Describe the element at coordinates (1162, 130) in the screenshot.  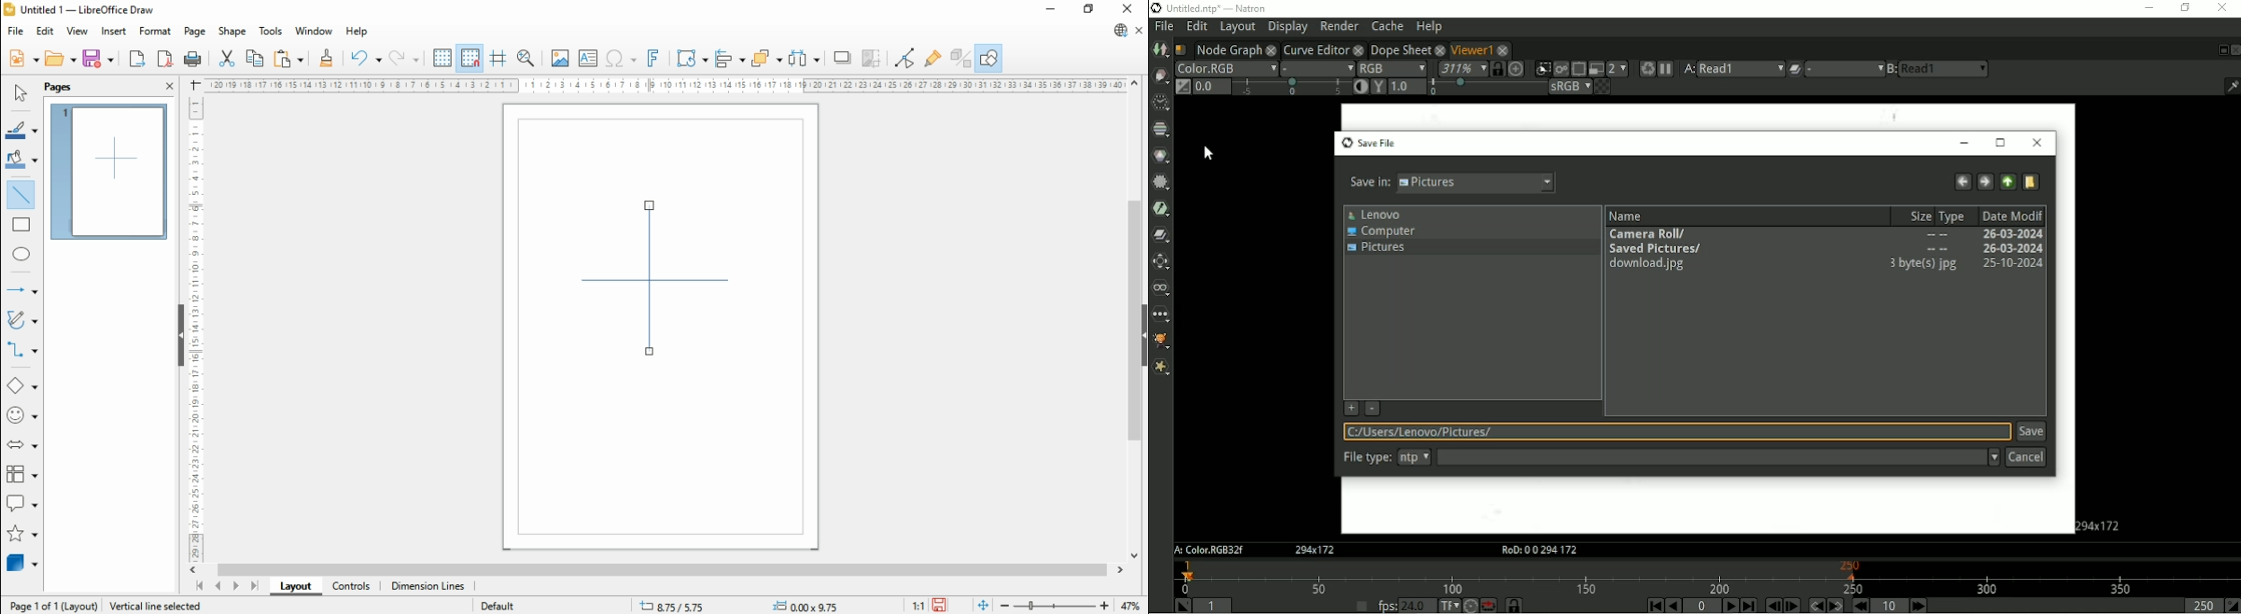
I see `Channel` at that location.